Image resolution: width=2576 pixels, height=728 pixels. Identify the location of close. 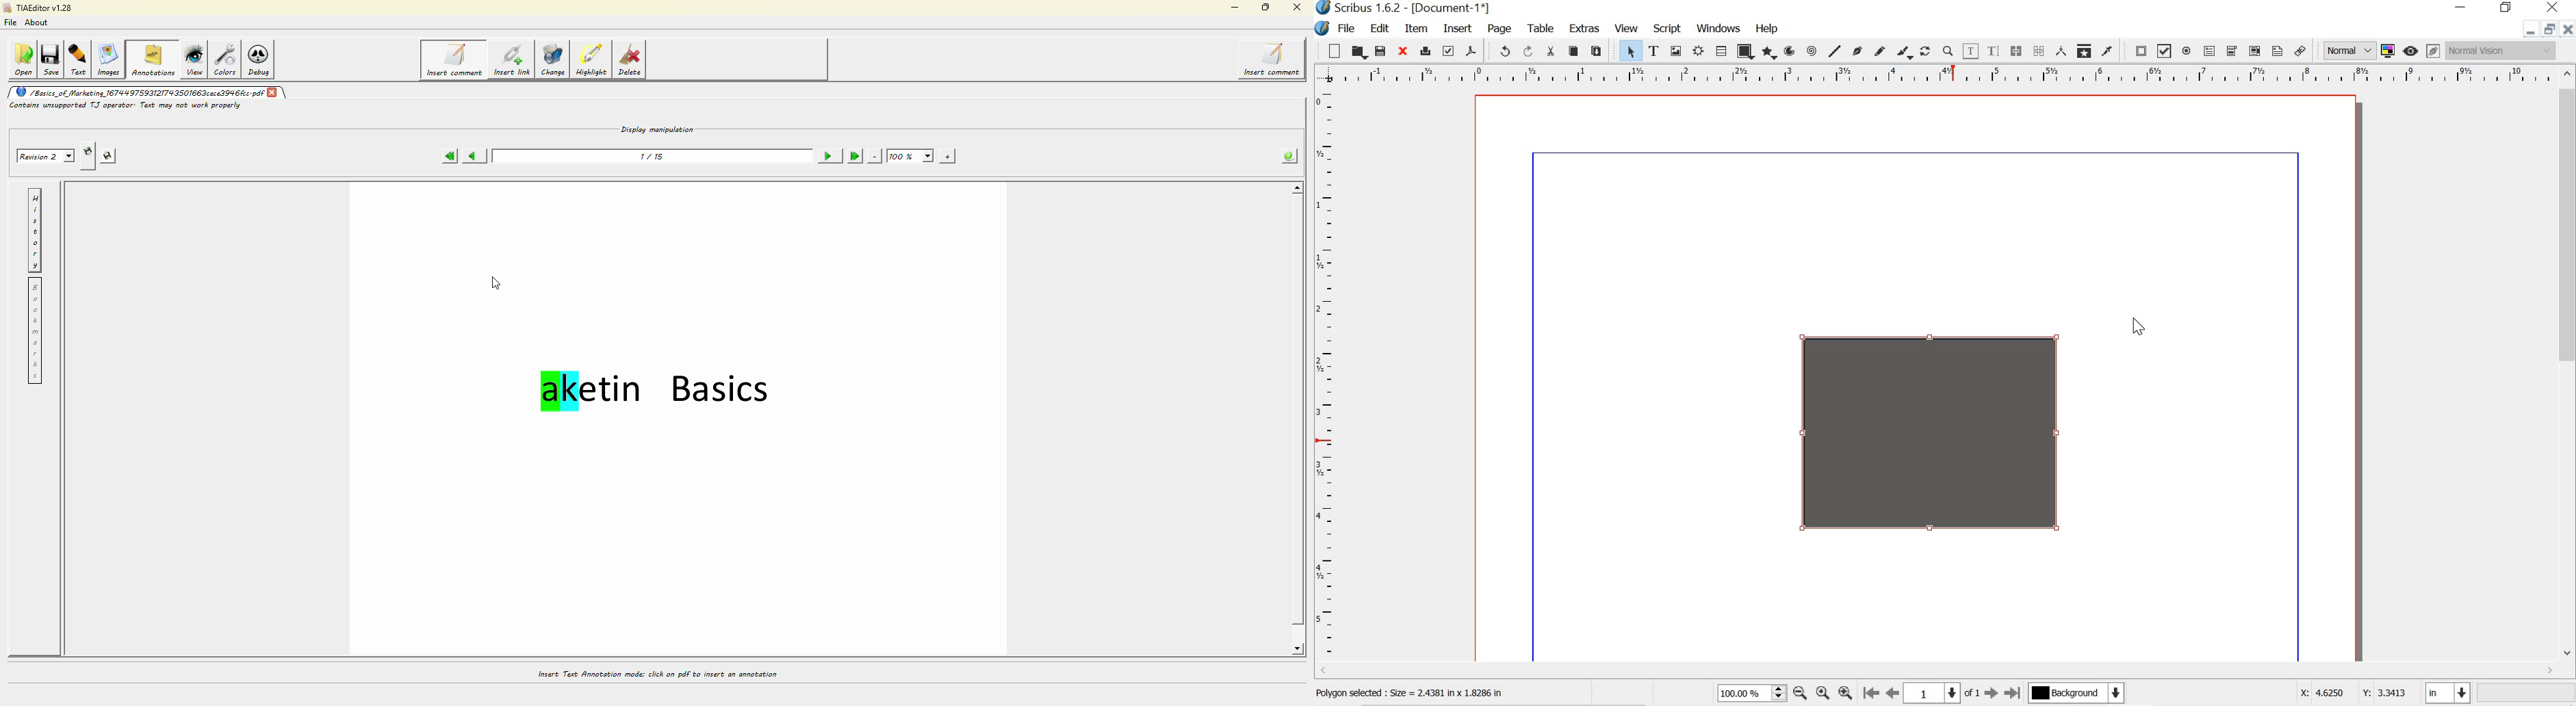
(2554, 8).